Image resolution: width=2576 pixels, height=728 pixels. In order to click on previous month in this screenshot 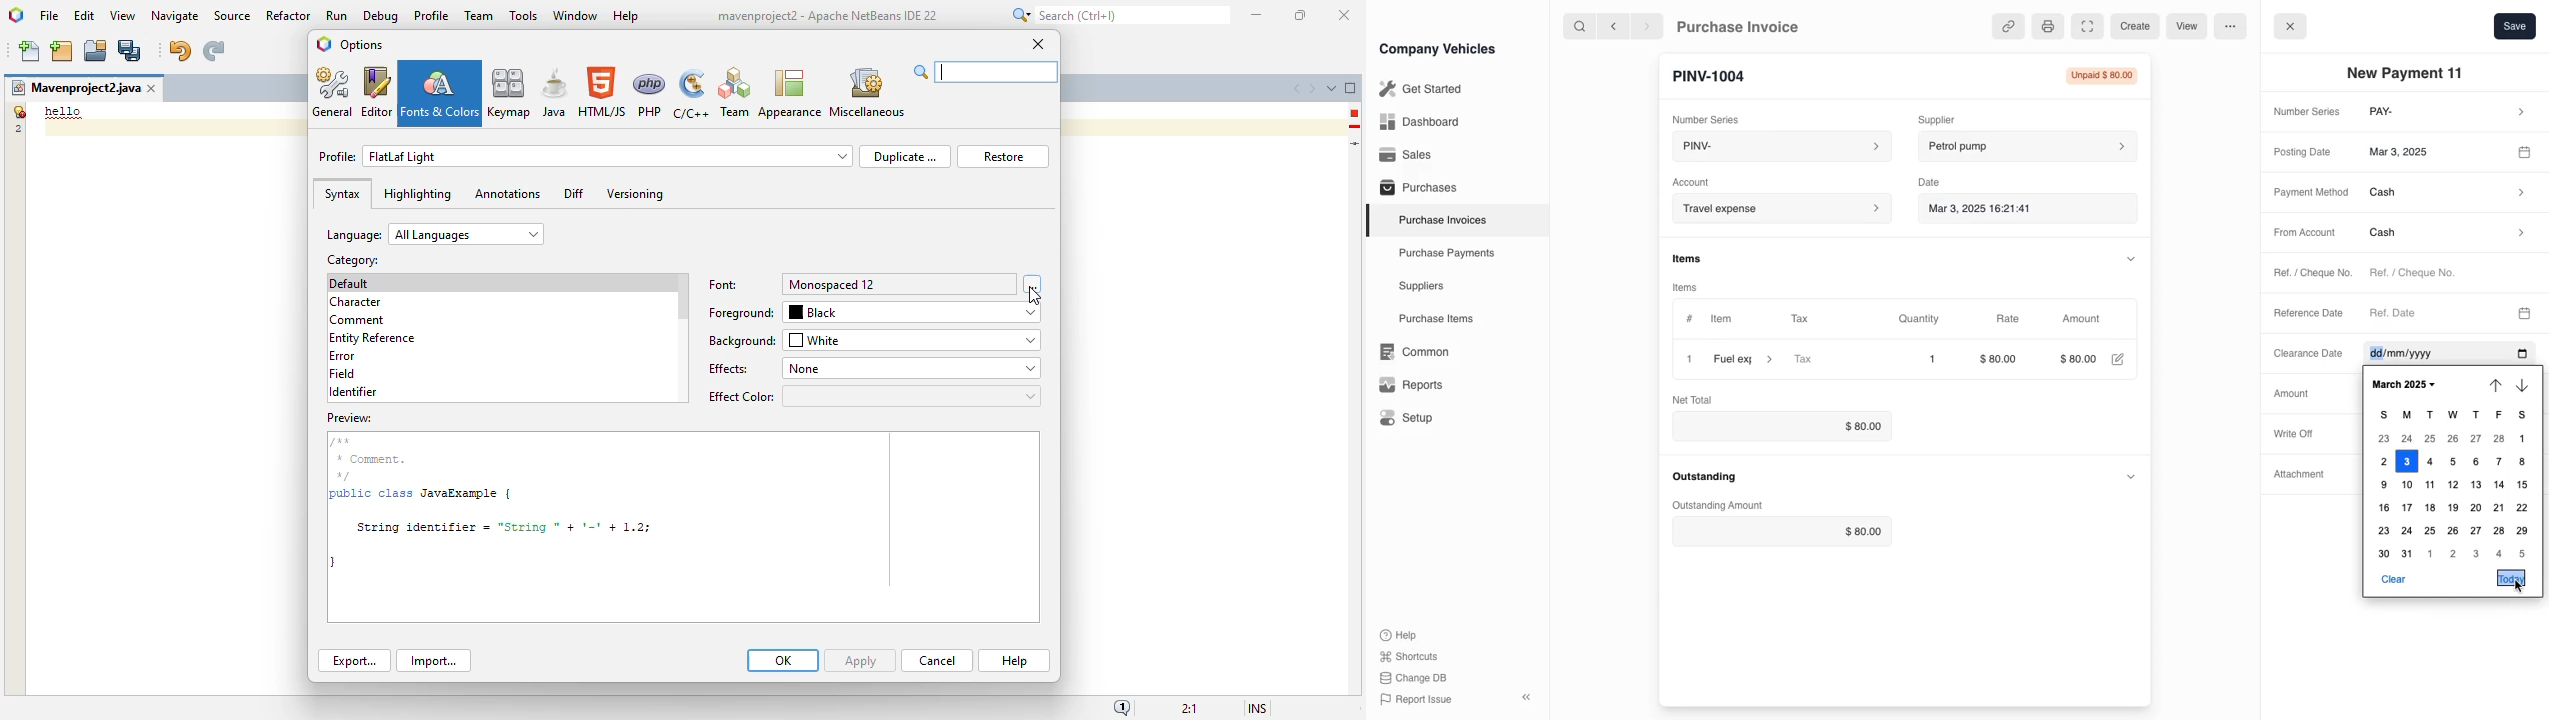, I will do `click(2494, 385)`.